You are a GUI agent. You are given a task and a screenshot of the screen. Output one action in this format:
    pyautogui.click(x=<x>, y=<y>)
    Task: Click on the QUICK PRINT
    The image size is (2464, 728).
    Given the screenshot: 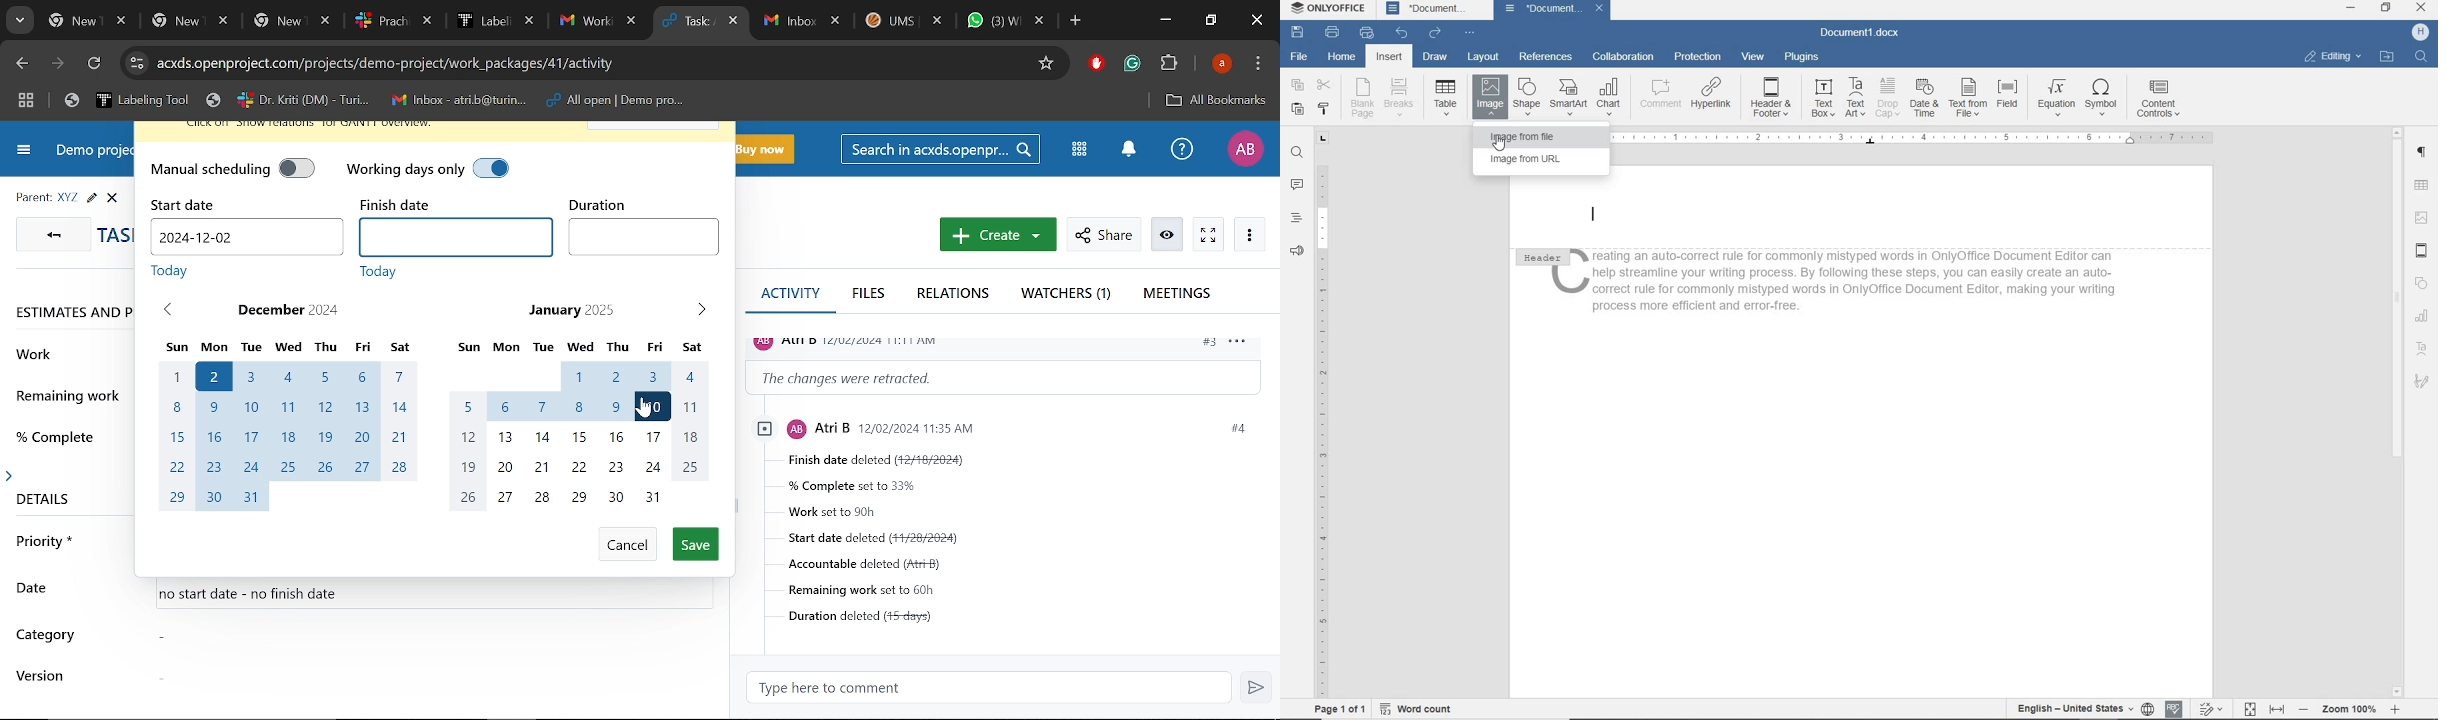 What is the action you would take?
    pyautogui.click(x=1367, y=30)
    